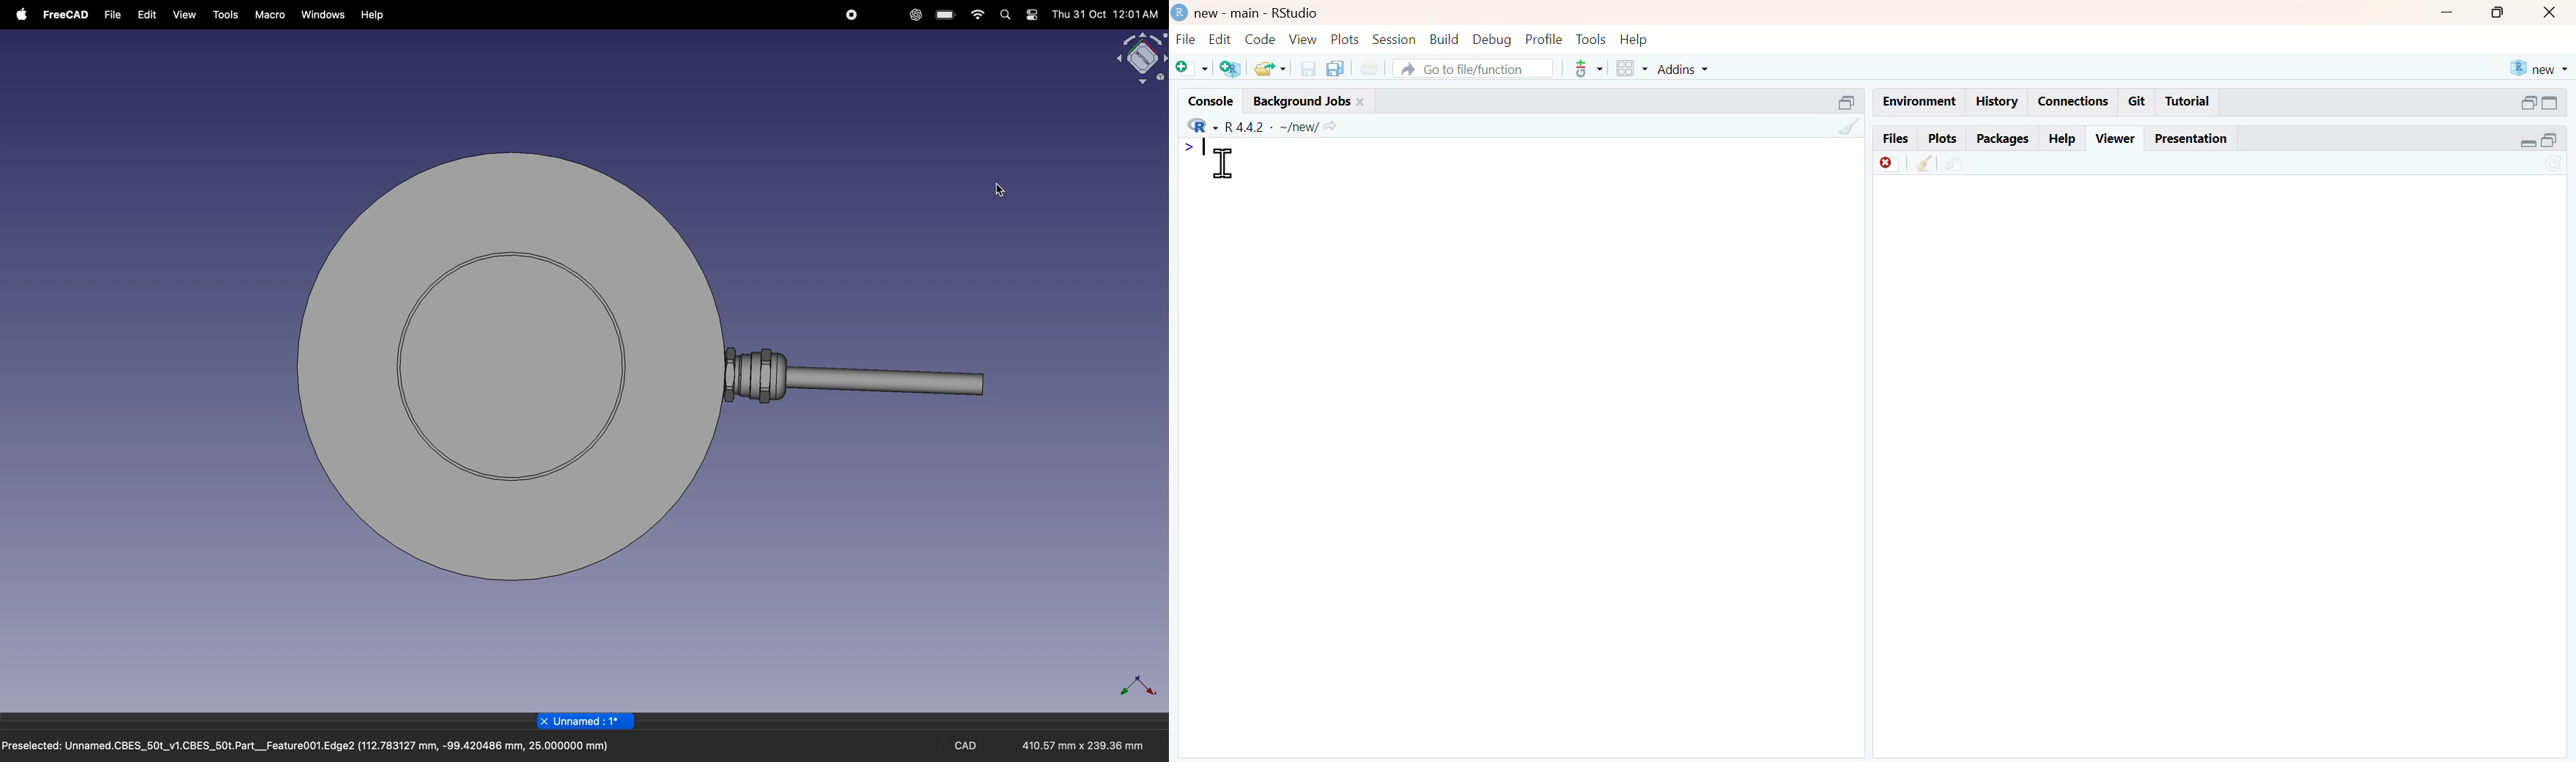 The height and width of the screenshot is (784, 2576). What do you see at coordinates (2004, 139) in the screenshot?
I see `Packages` at bounding box center [2004, 139].